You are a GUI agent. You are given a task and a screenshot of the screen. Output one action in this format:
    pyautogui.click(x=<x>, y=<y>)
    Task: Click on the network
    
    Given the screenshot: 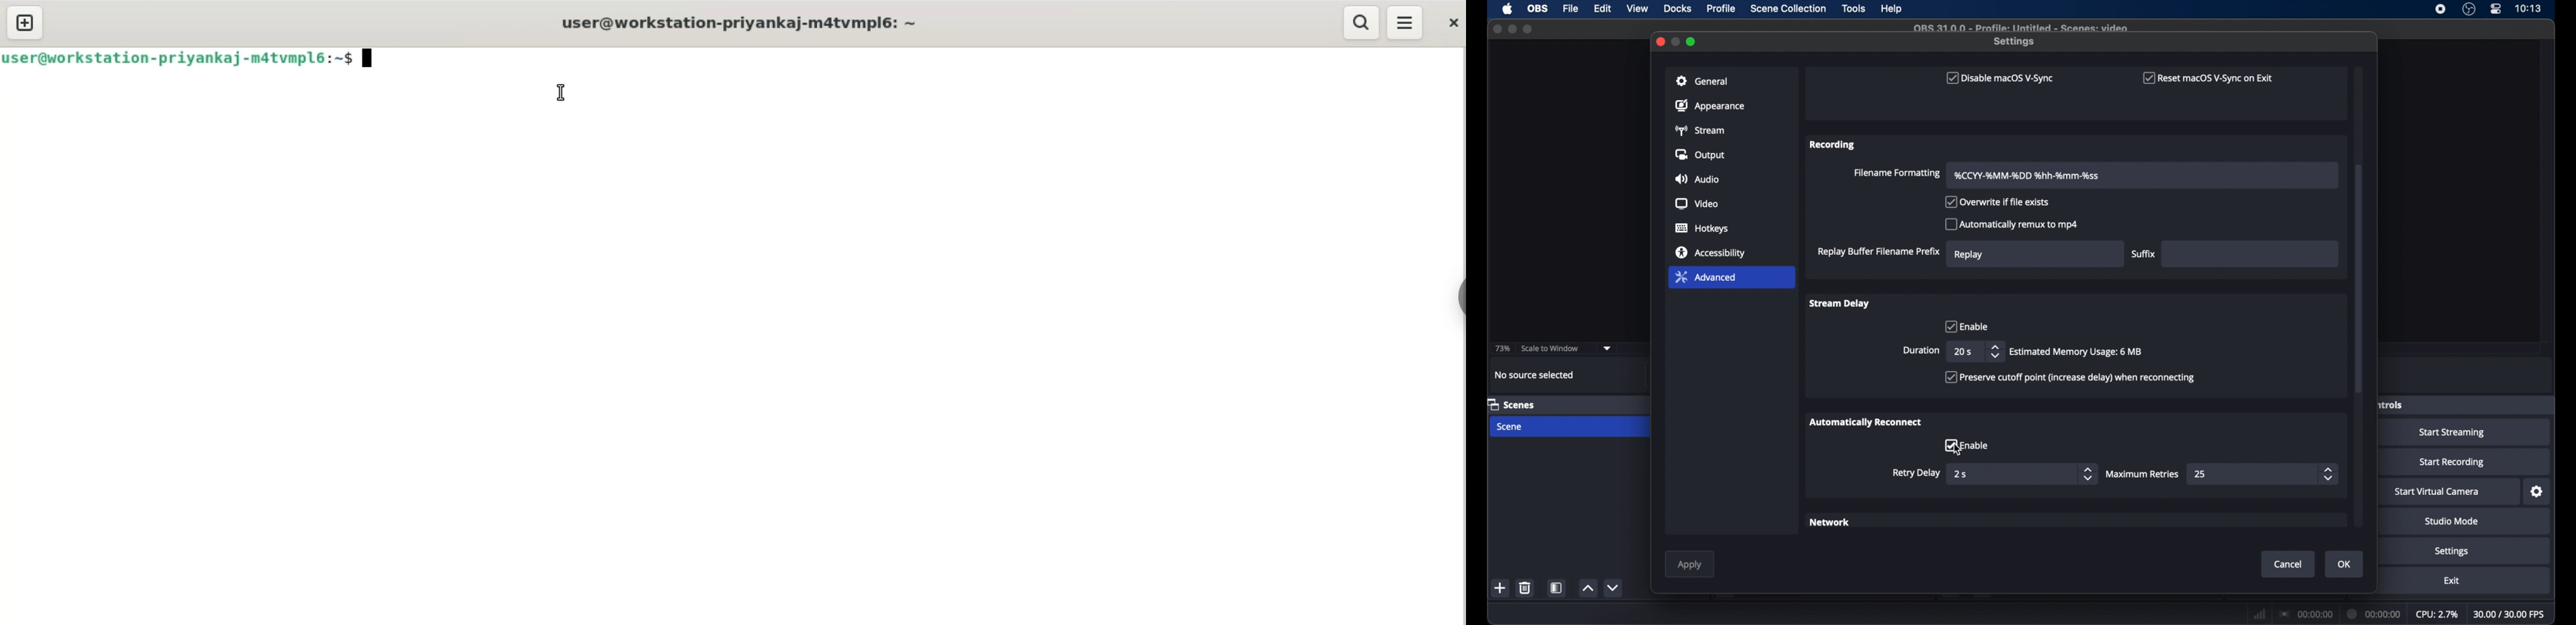 What is the action you would take?
    pyautogui.click(x=2260, y=613)
    